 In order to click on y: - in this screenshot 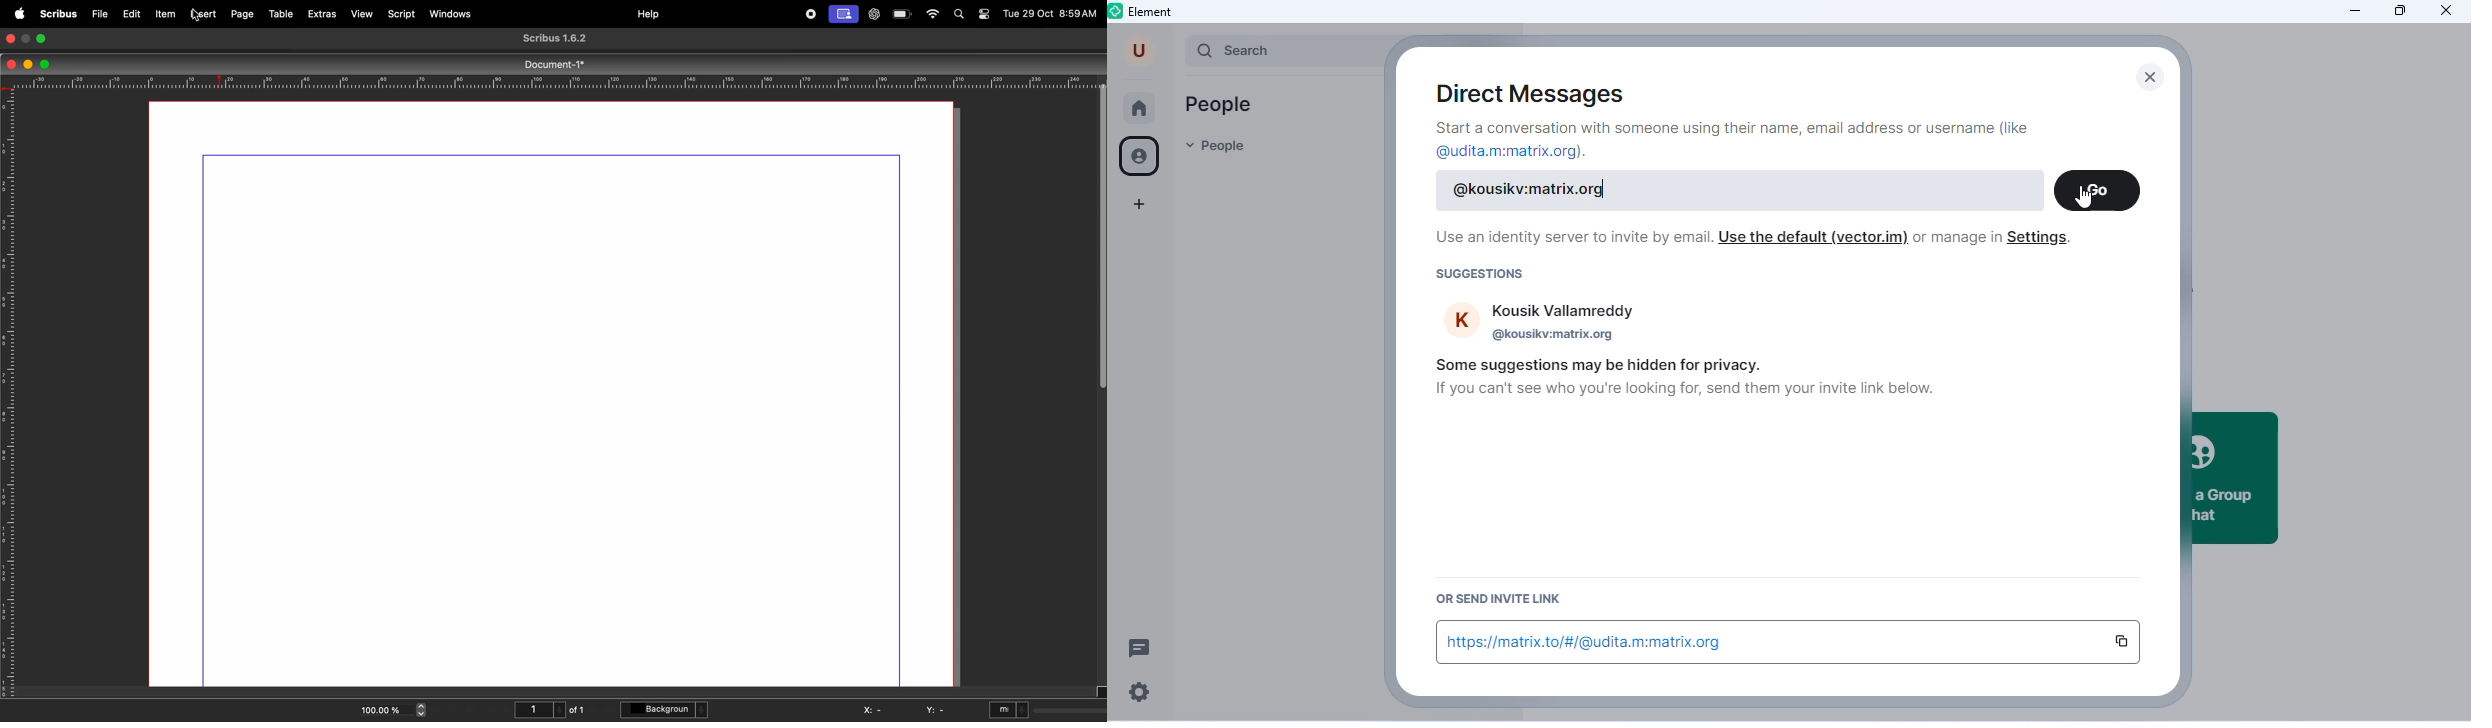, I will do `click(937, 710)`.